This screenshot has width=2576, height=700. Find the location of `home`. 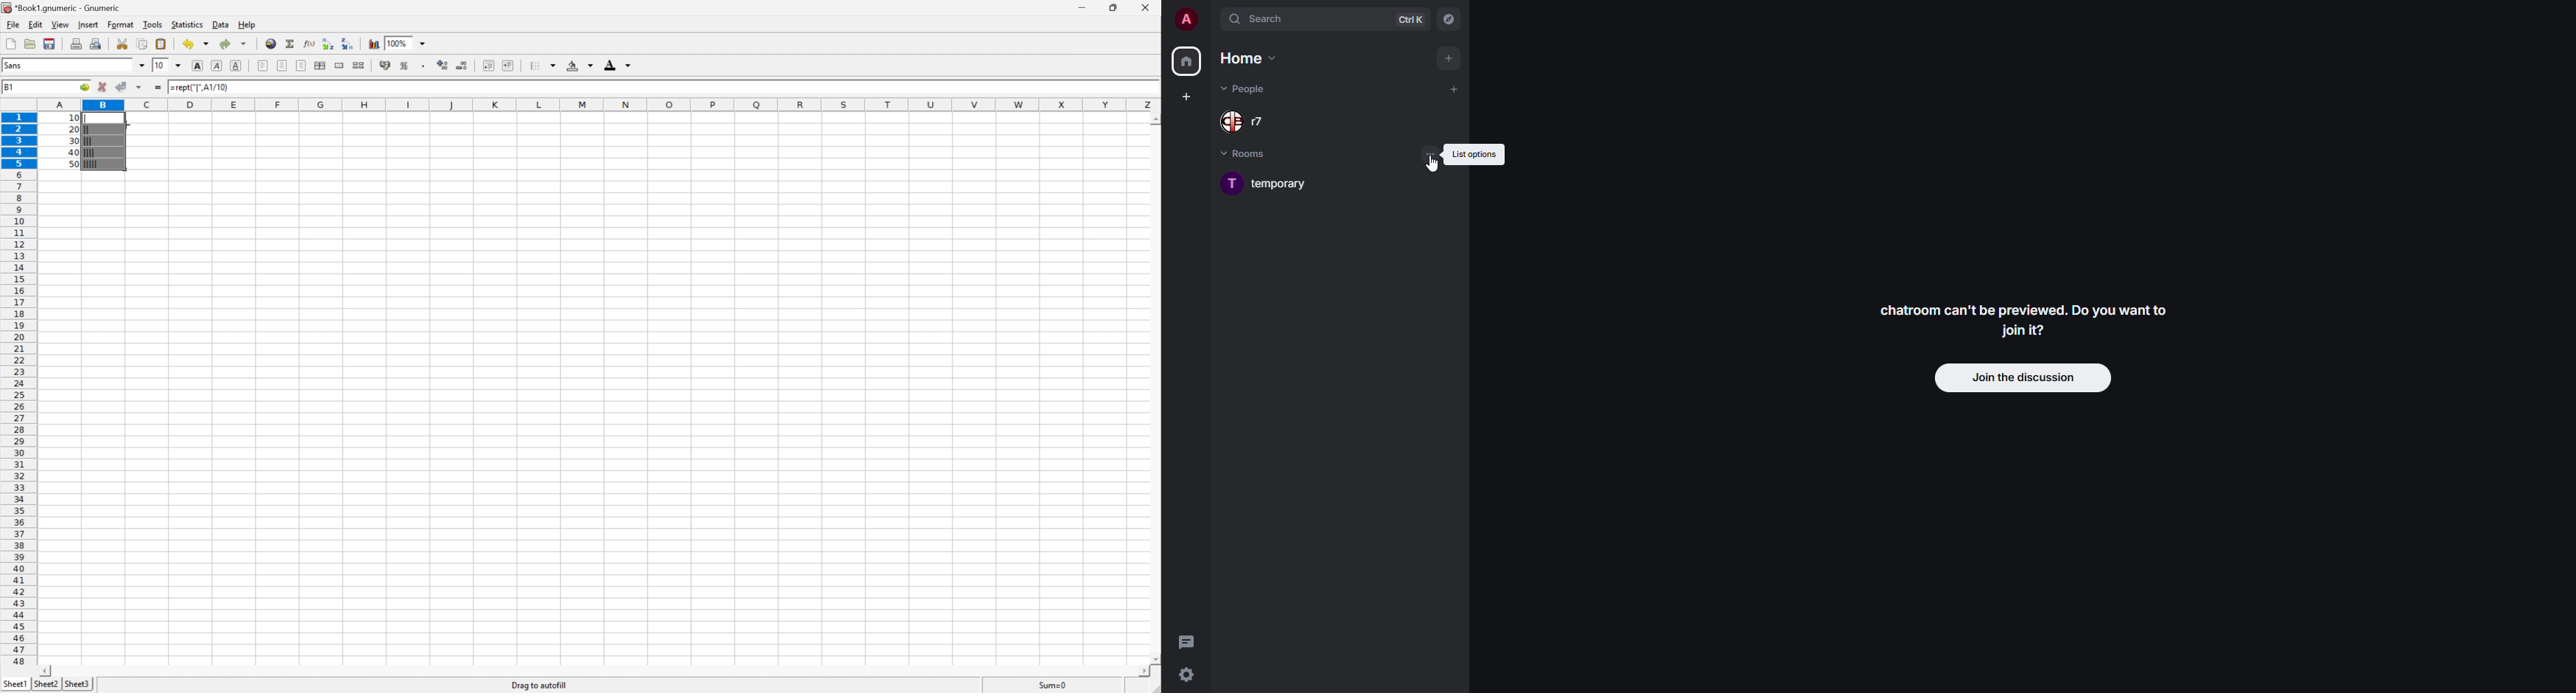

home is located at coordinates (1186, 62).